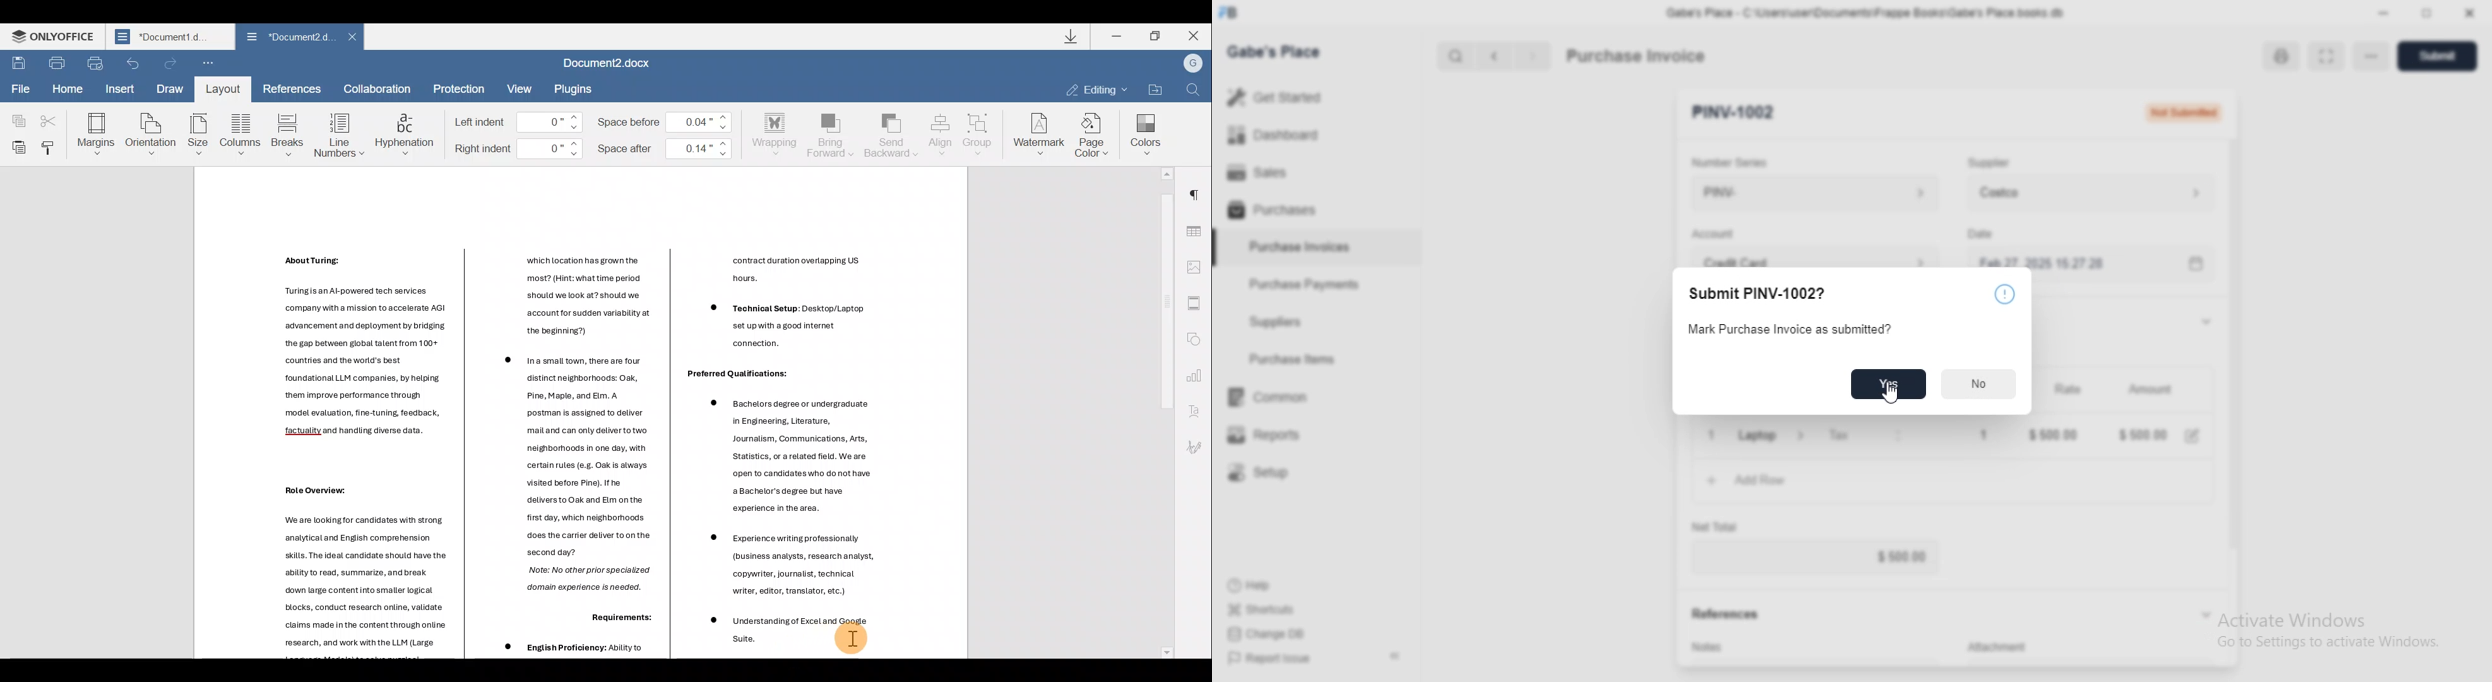 The width and height of the screenshot is (2492, 700). Describe the element at coordinates (1989, 163) in the screenshot. I see `Supplier` at that location.